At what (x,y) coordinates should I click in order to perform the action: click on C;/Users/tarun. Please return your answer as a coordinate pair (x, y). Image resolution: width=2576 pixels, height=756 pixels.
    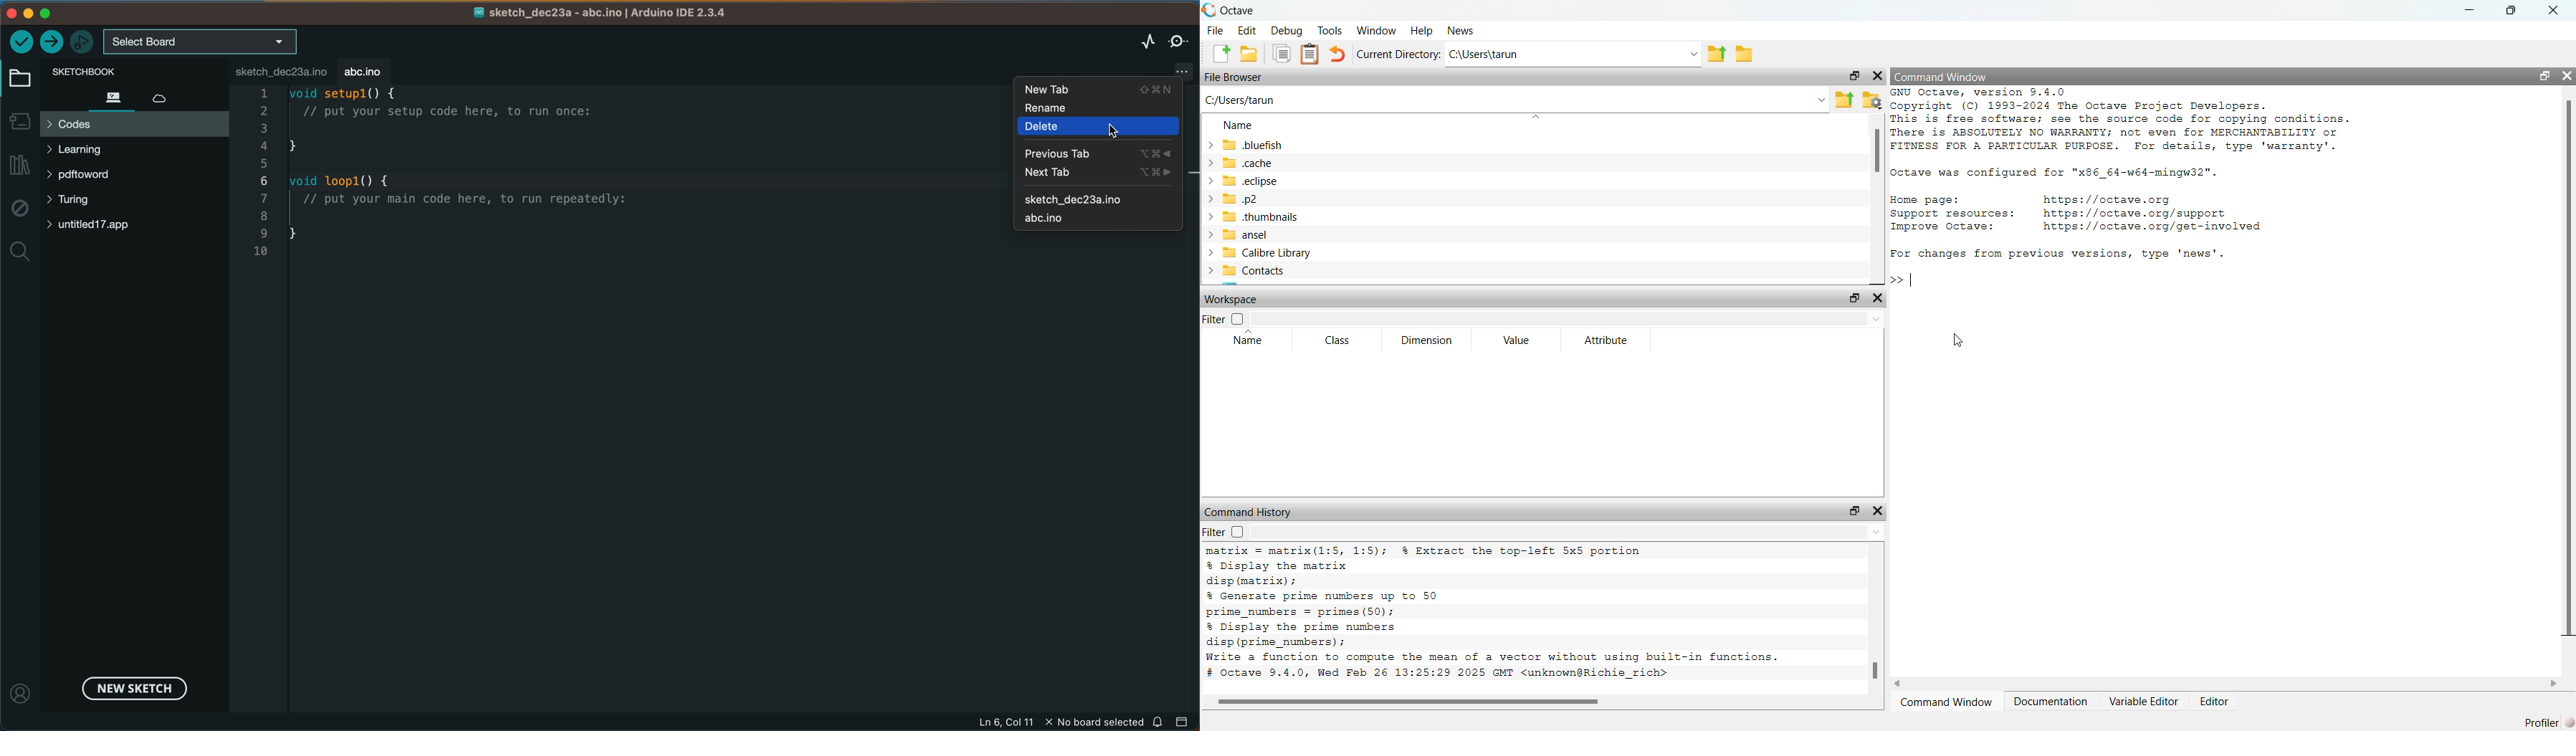
    Looking at the image, I should click on (1241, 101).